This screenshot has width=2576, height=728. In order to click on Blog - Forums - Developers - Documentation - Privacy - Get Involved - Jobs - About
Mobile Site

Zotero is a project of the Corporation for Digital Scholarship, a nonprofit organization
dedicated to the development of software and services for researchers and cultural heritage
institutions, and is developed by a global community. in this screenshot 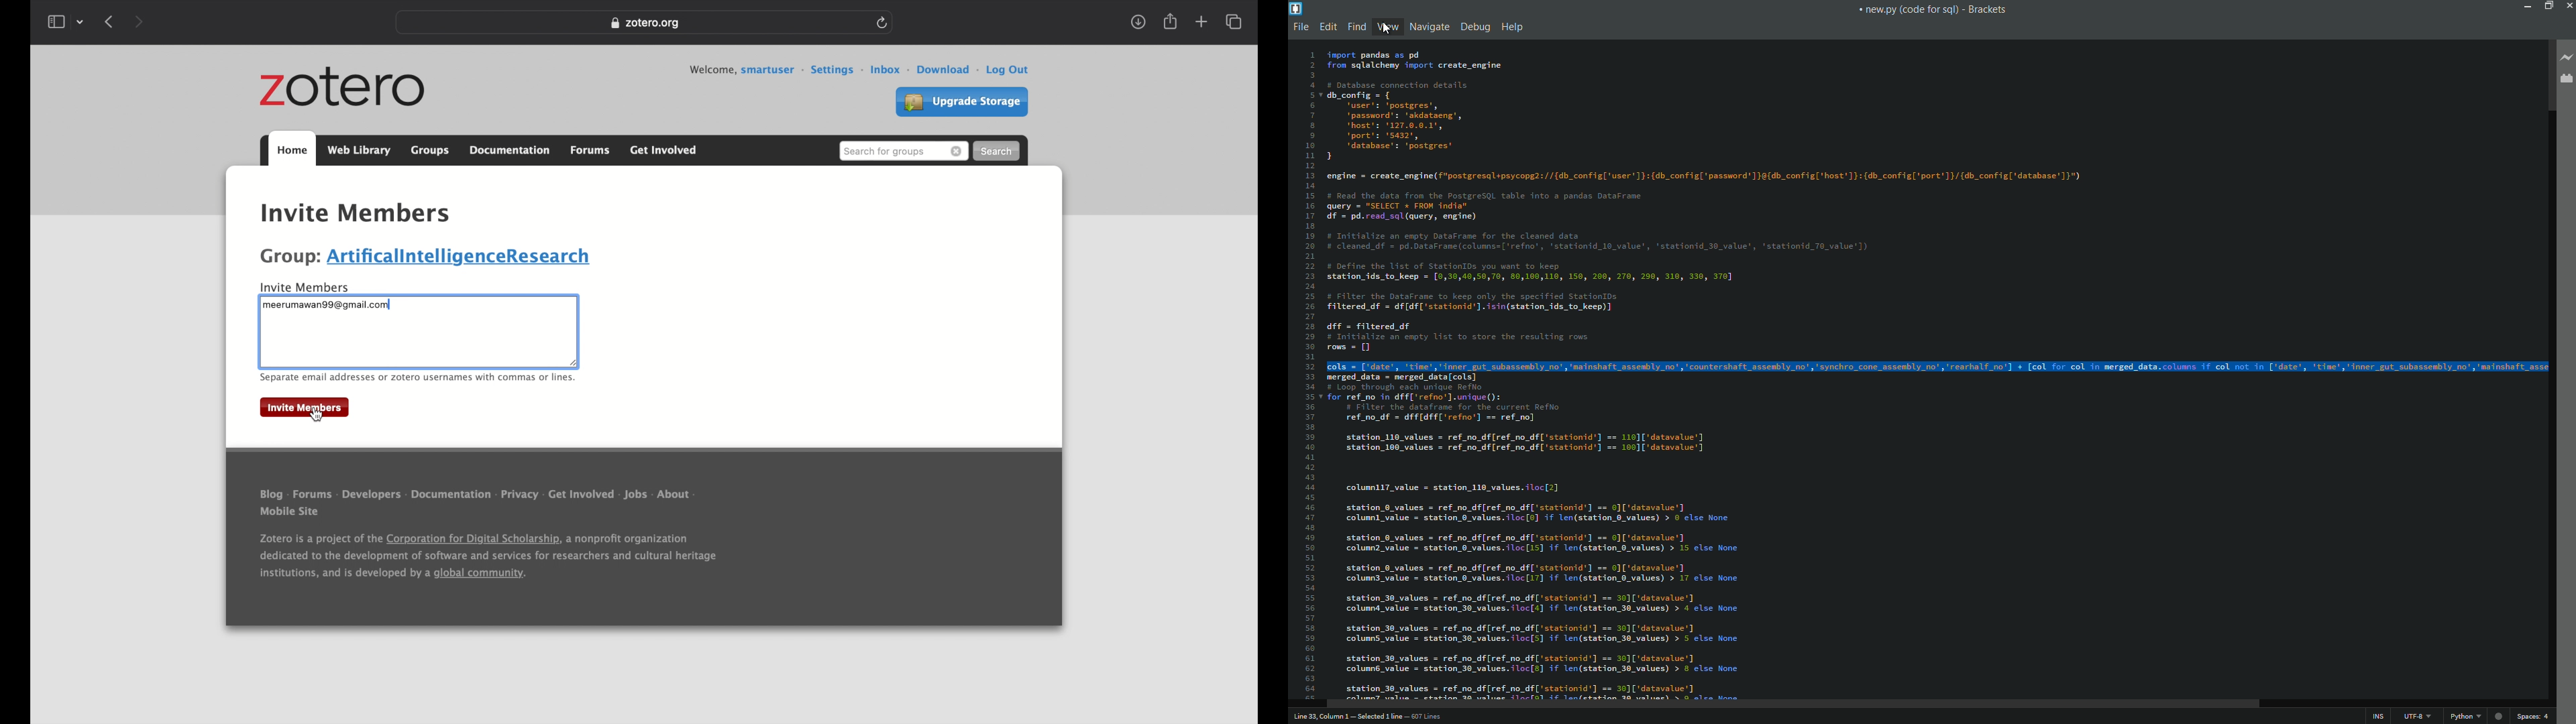, I will do `click(504, 542)`.